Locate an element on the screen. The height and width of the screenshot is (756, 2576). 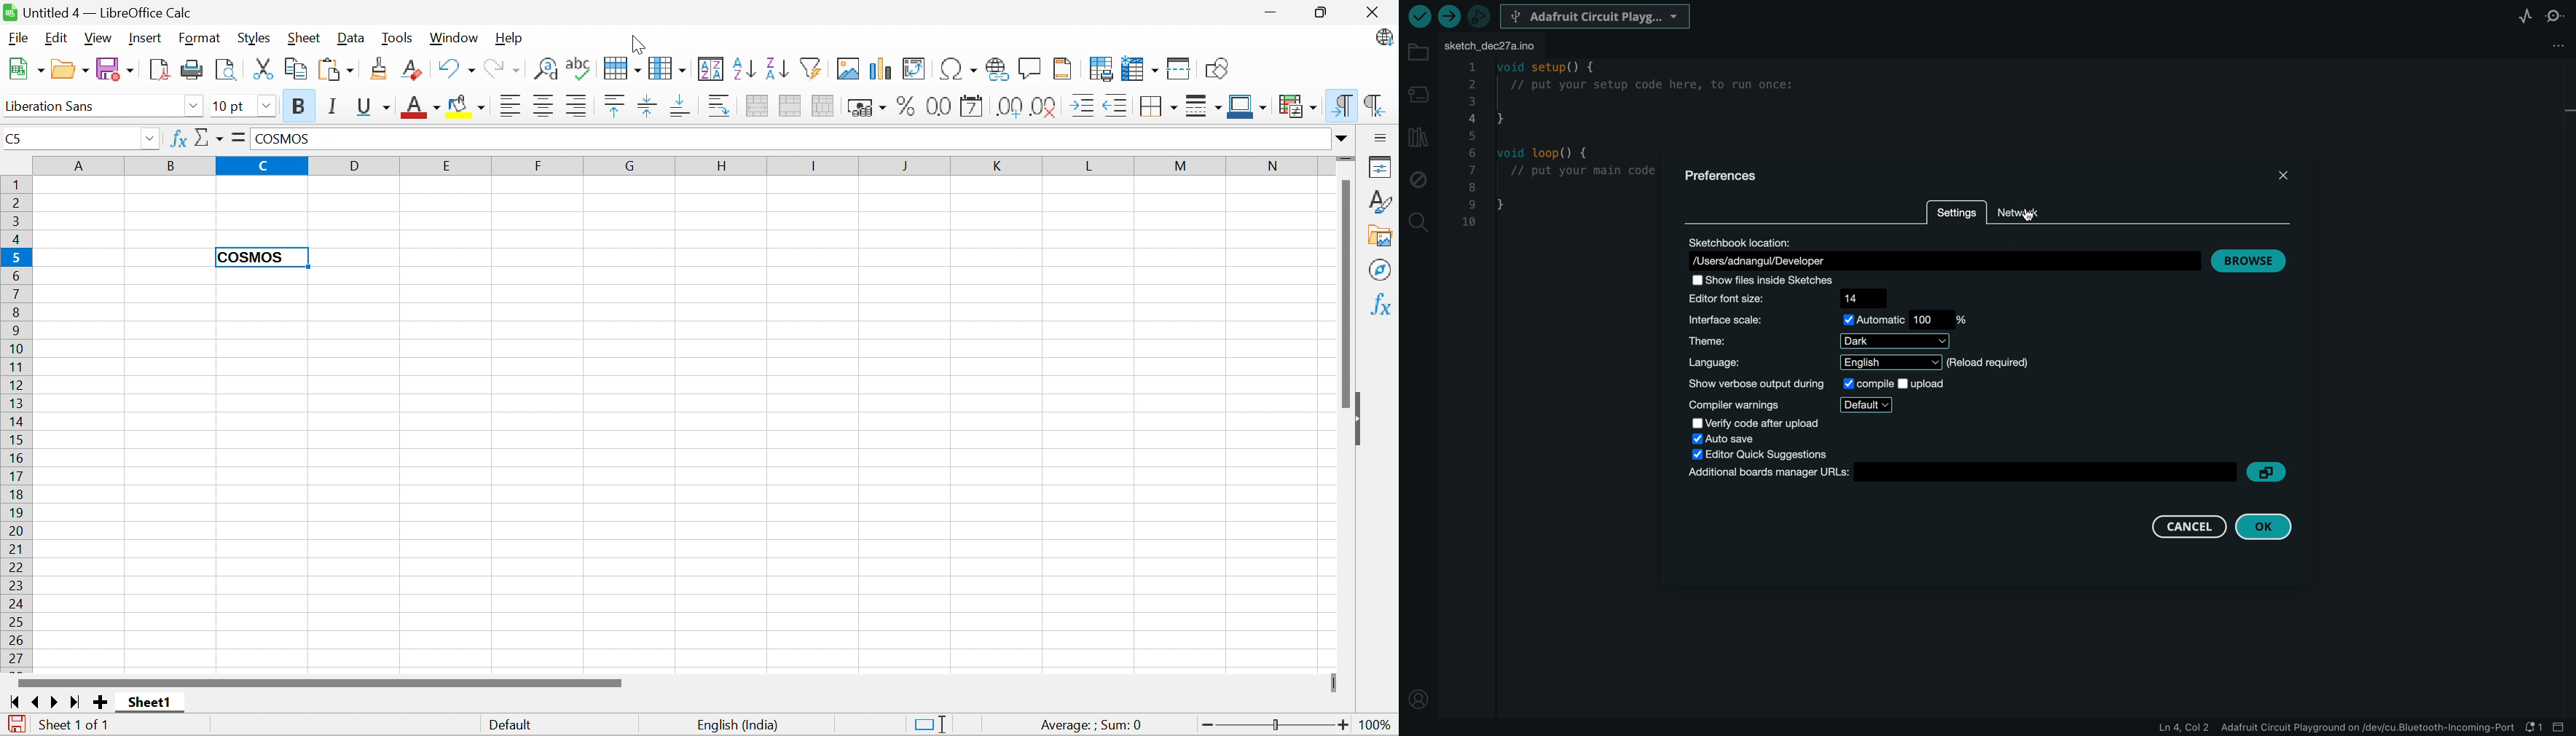
browse is located at coordinates (2247, 261).